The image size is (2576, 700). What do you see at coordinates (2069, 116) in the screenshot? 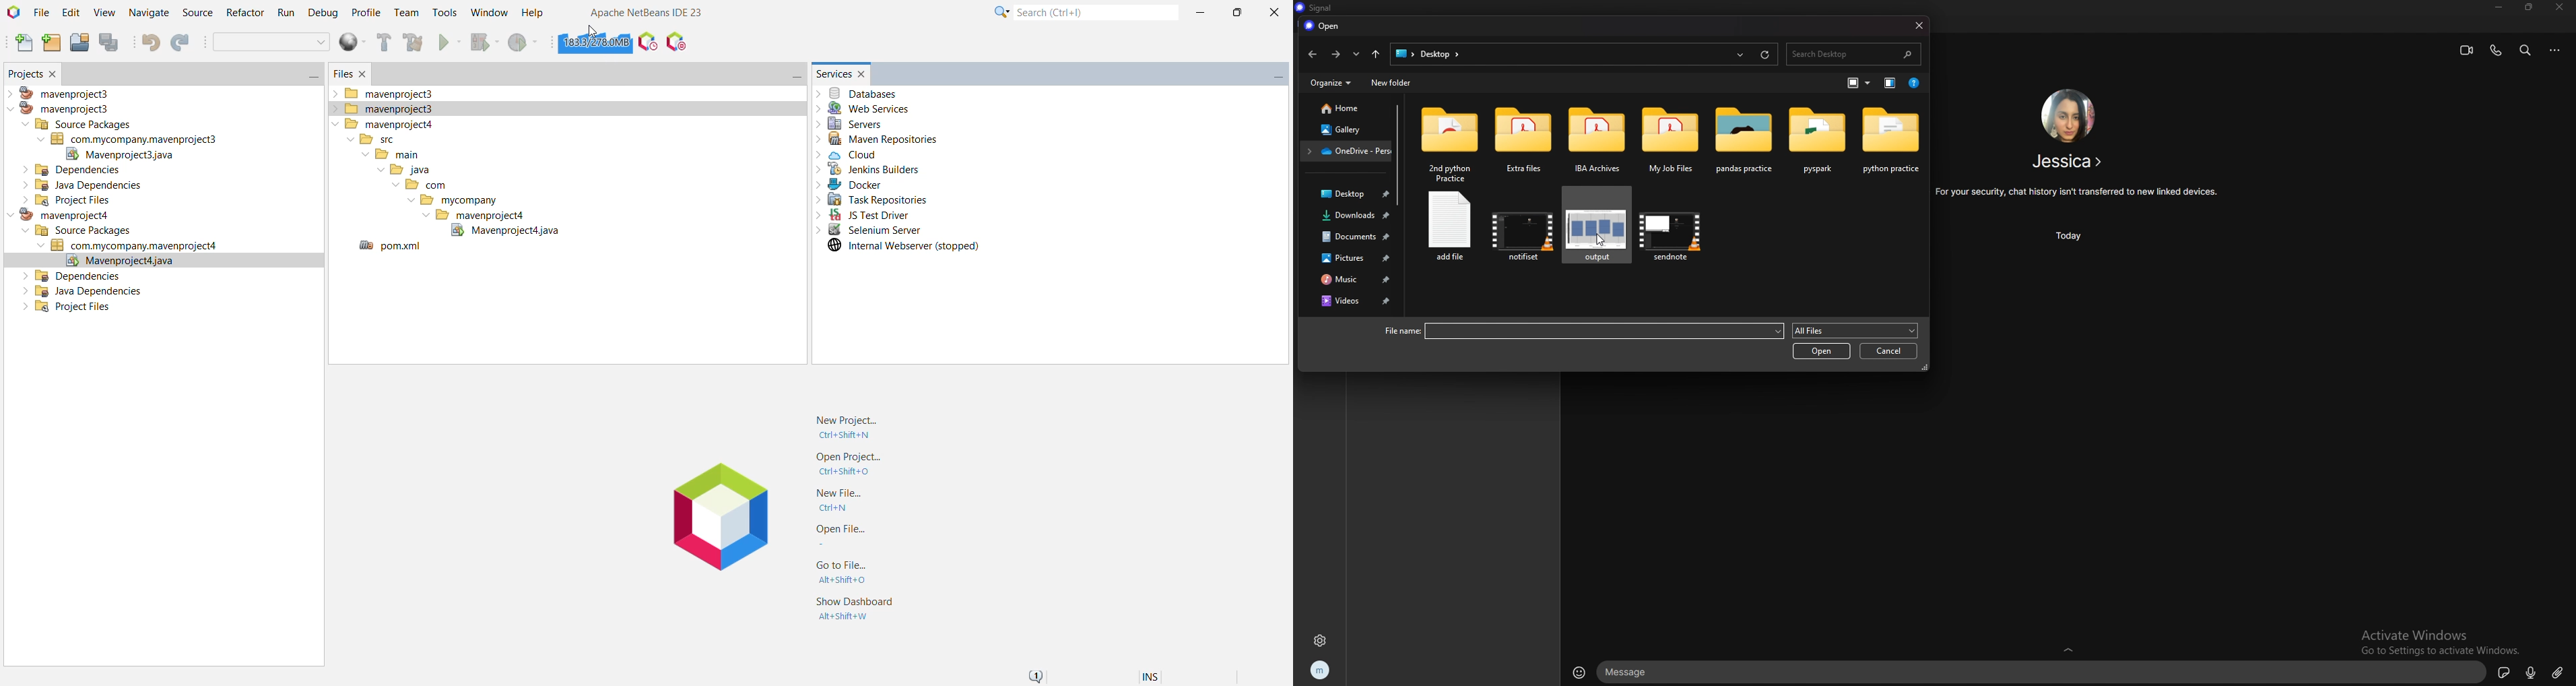
I see `contact photo` at bounding box center [2069, 116].